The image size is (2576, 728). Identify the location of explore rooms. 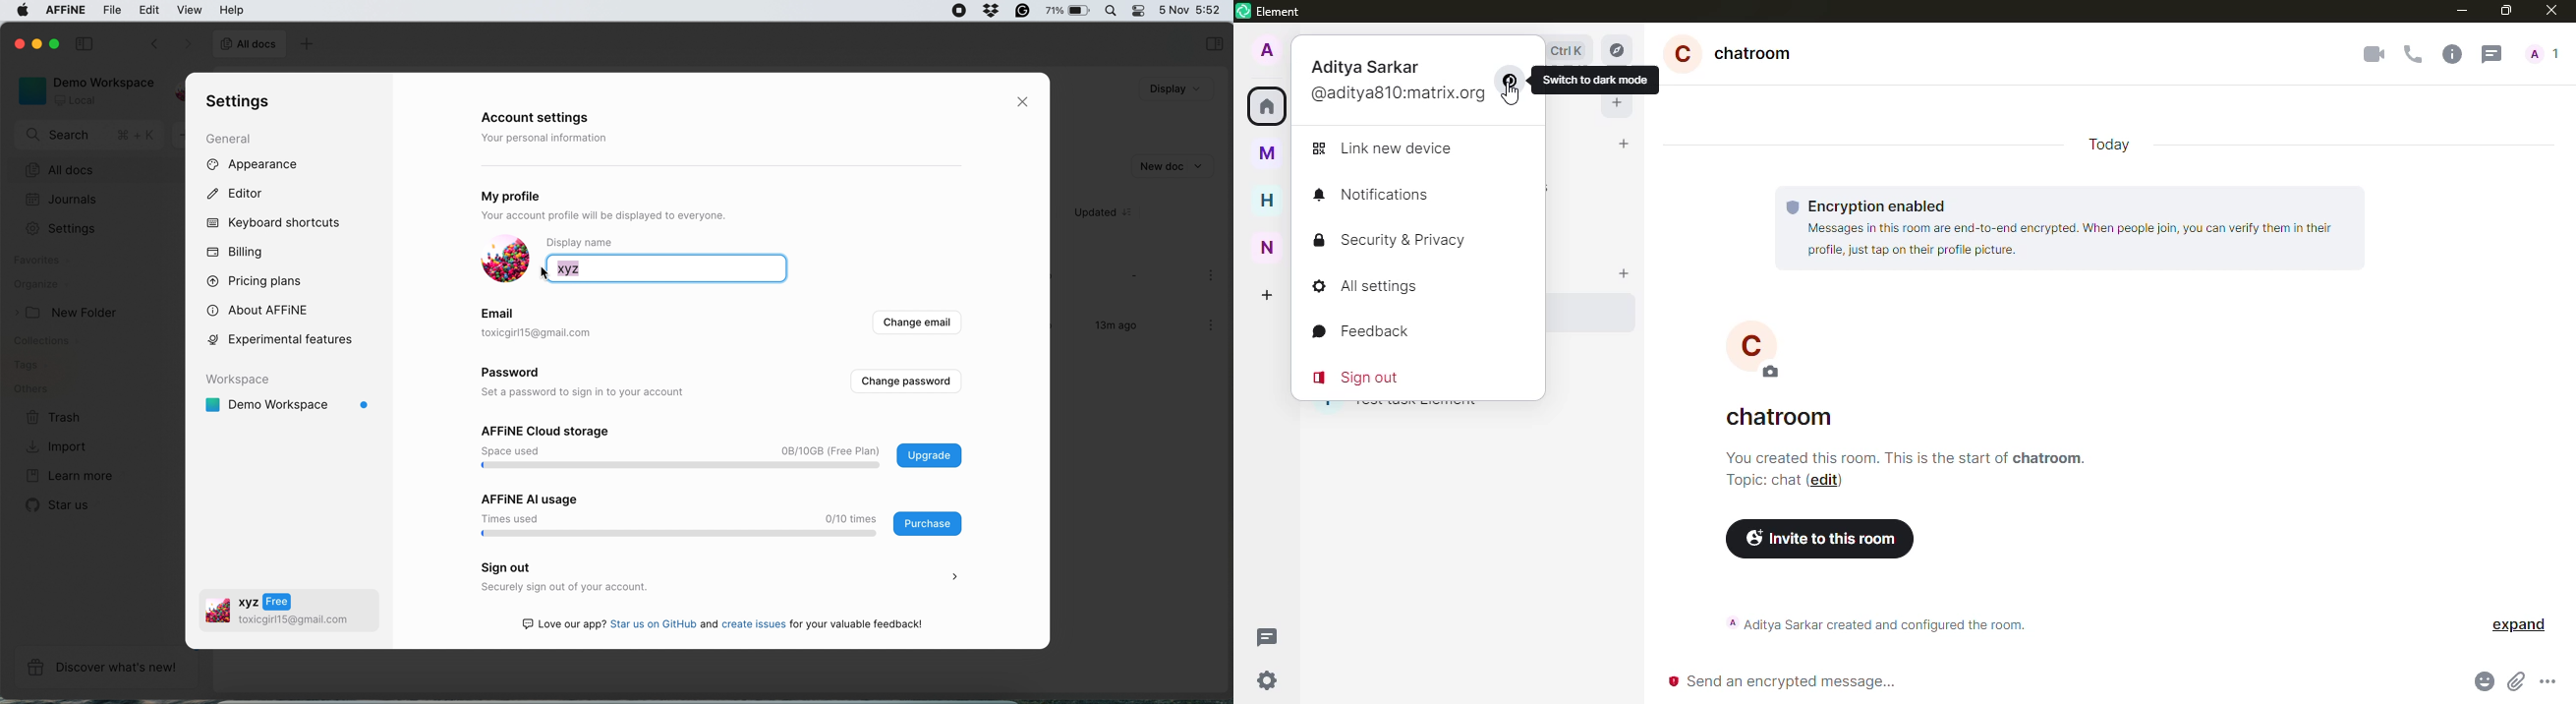
(1620, 50).